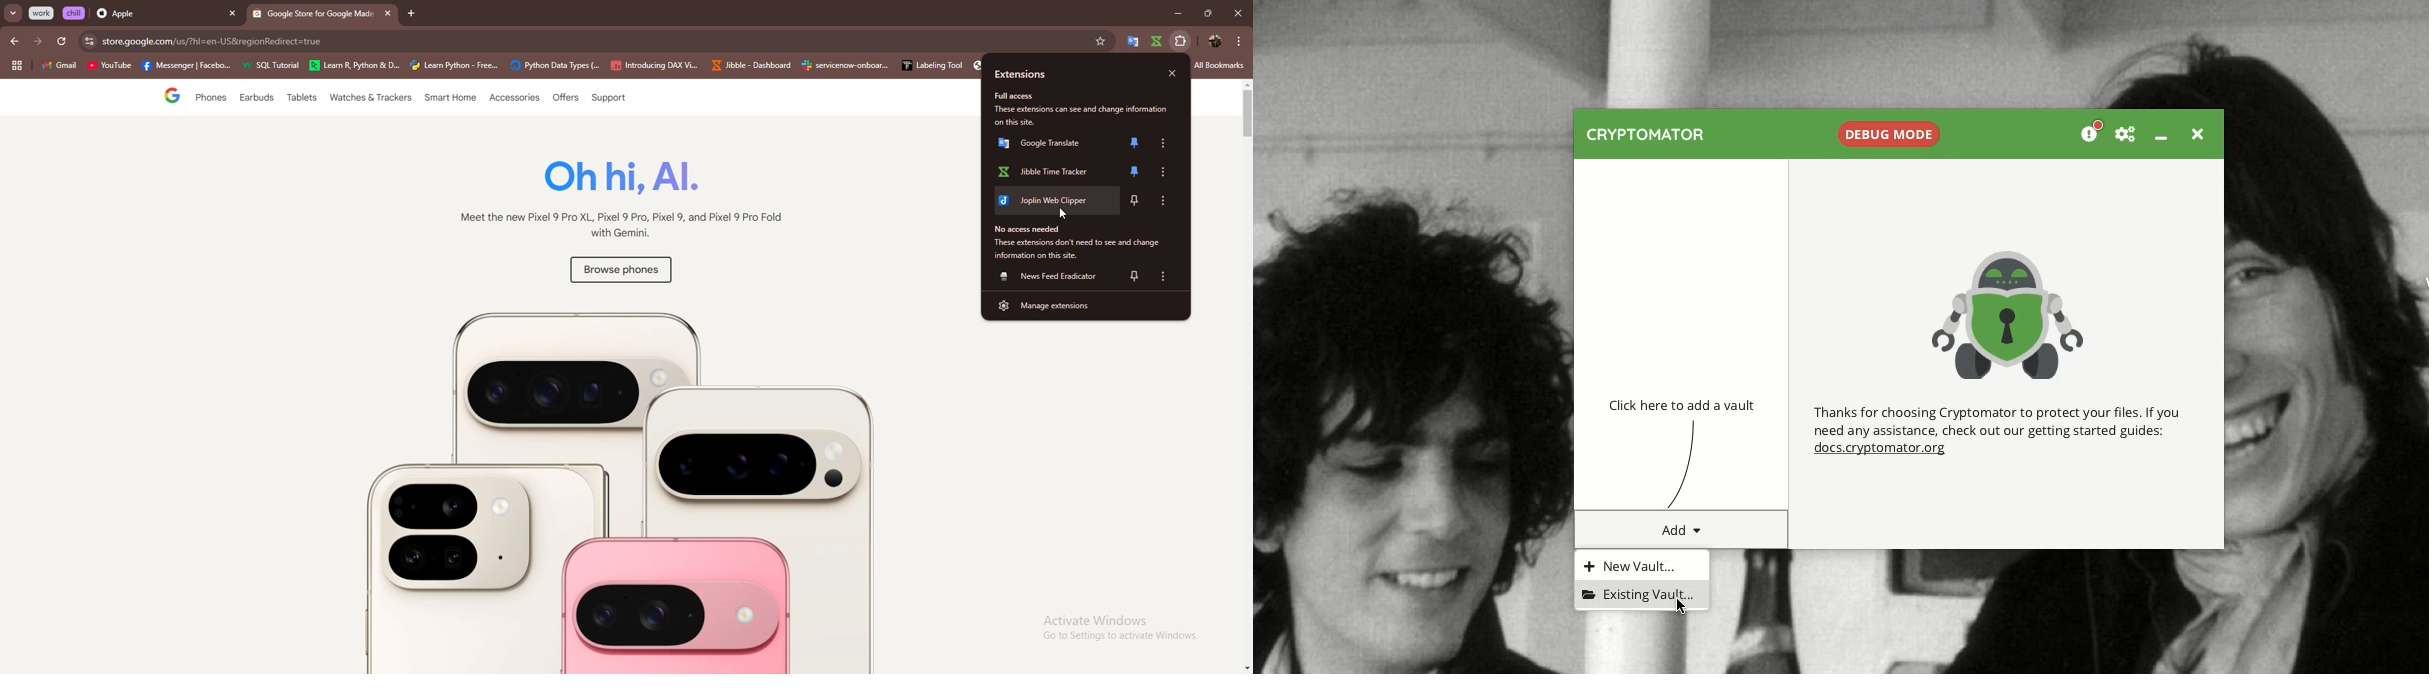 The width and height of the screenshot is (2436, 700). I want to click on XE Jibble Time Tracker, so click(1049, 174).